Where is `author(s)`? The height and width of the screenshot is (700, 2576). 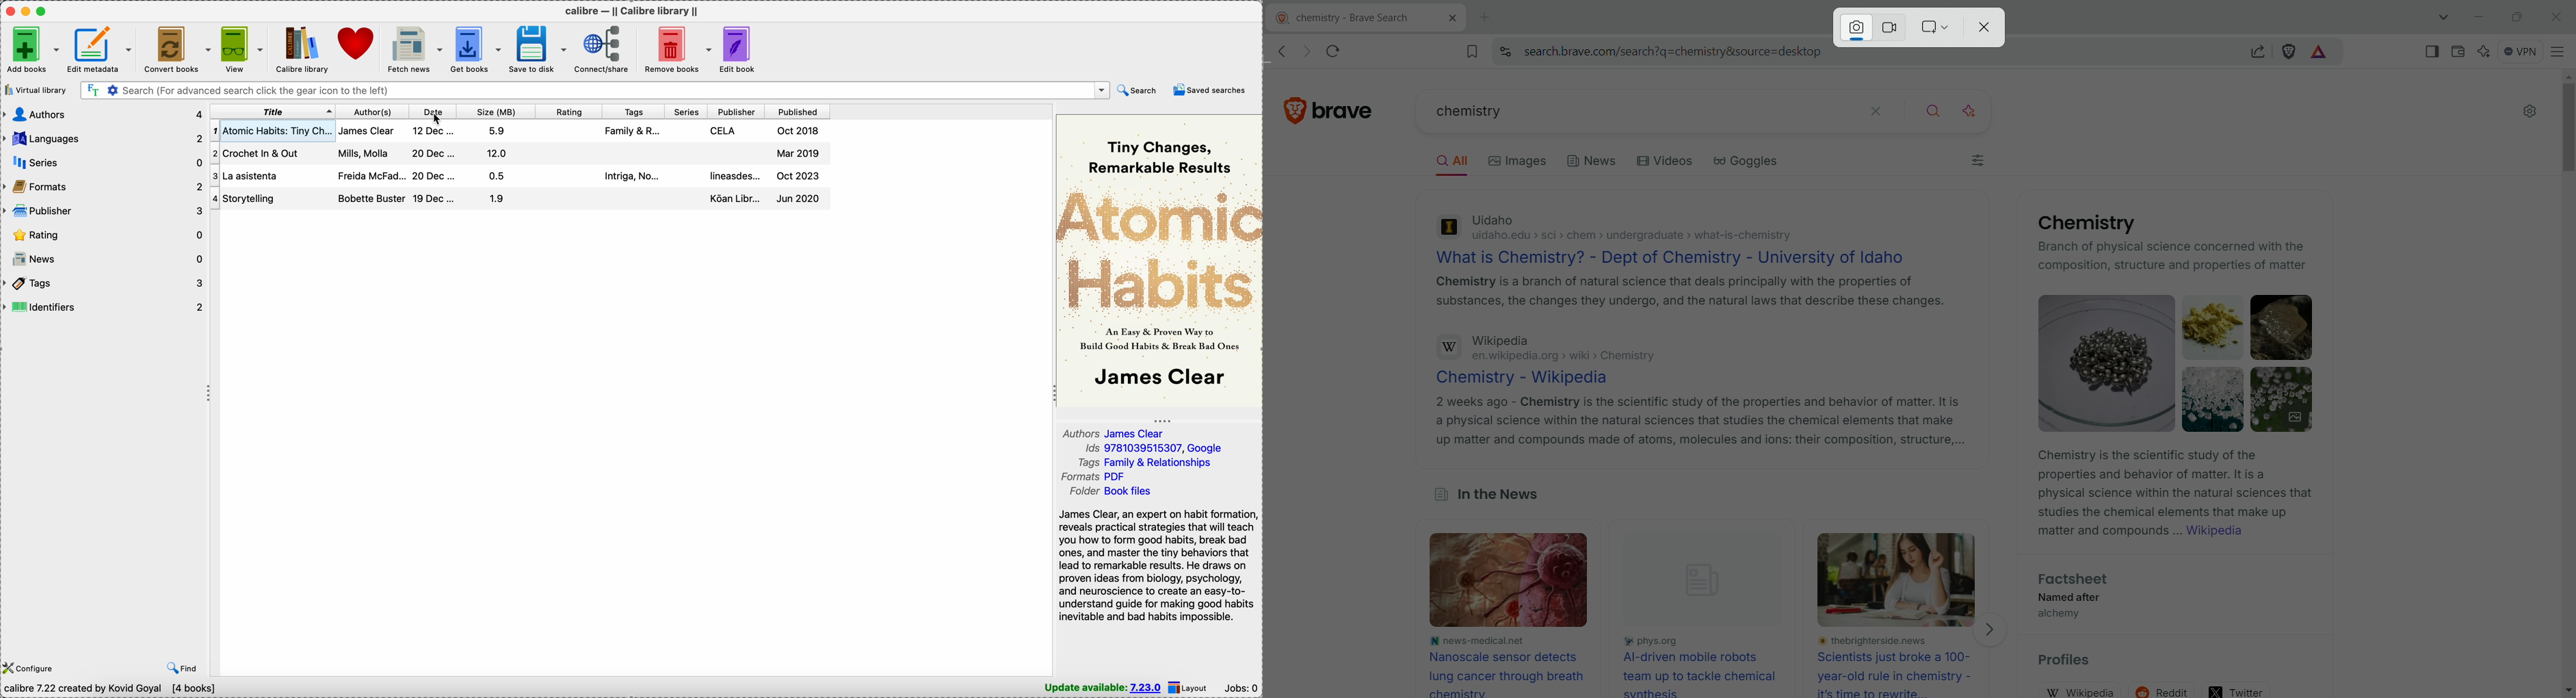 author(s) is located at coordinates (371, 113).